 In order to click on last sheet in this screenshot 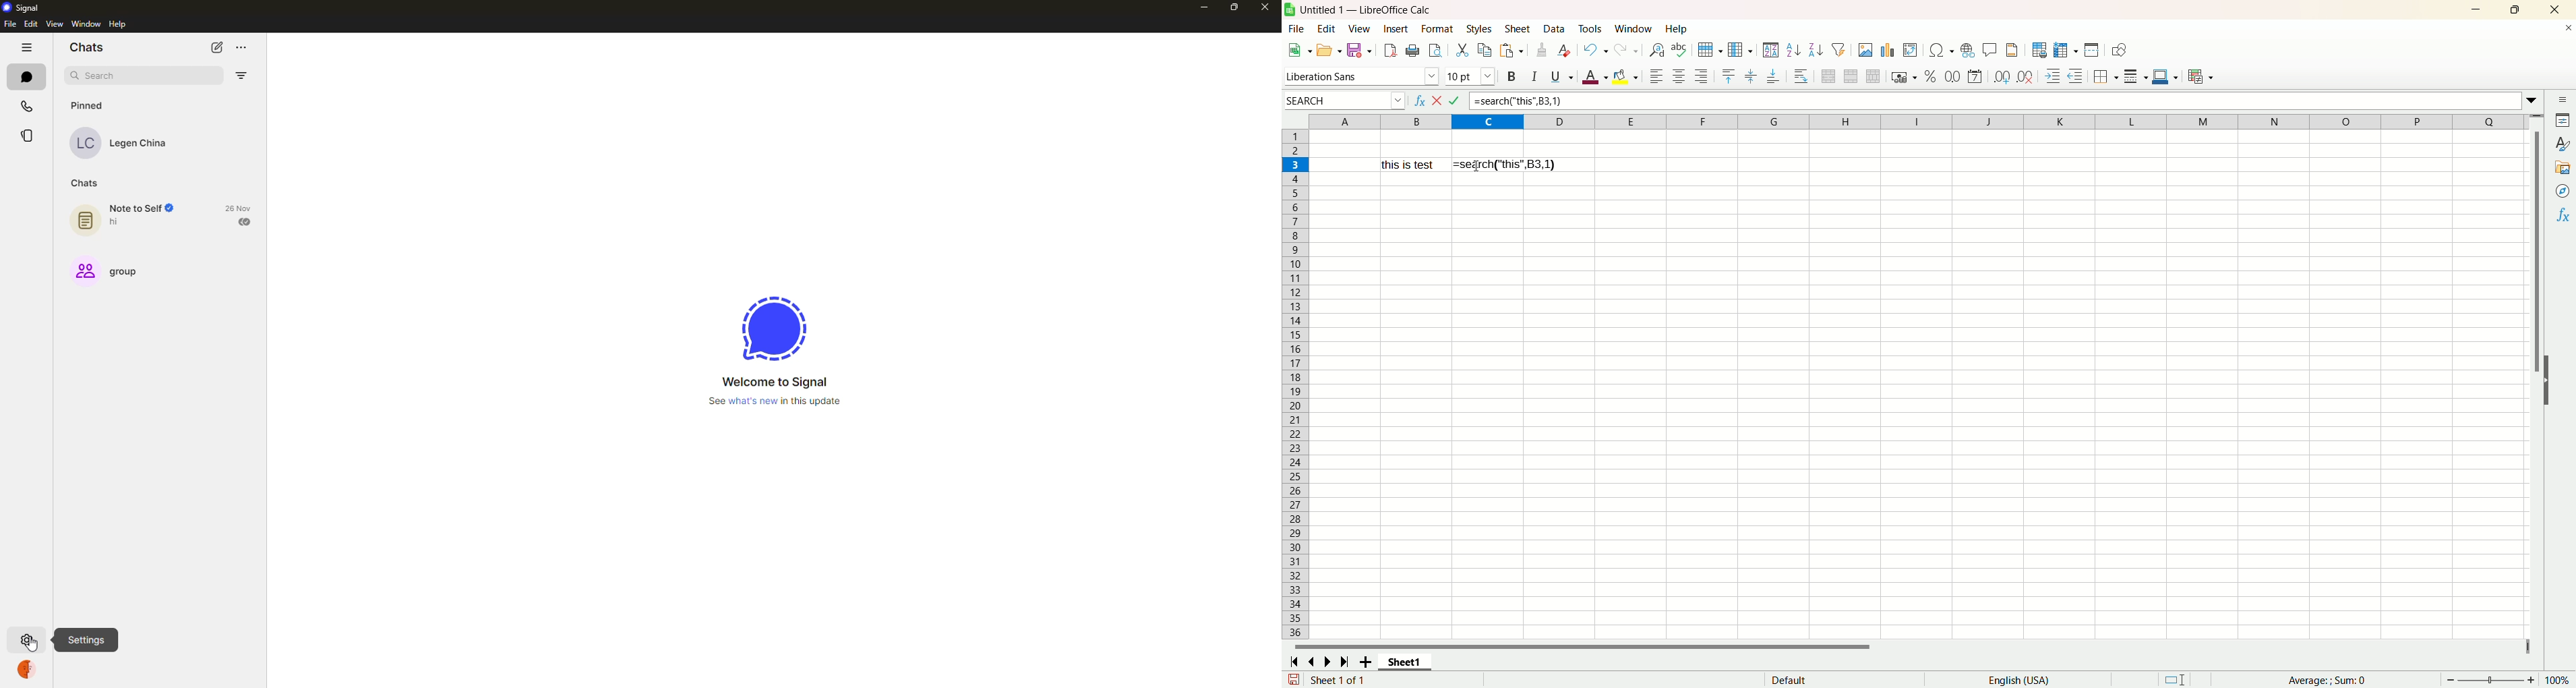, I will do `click(1344, 662)`.